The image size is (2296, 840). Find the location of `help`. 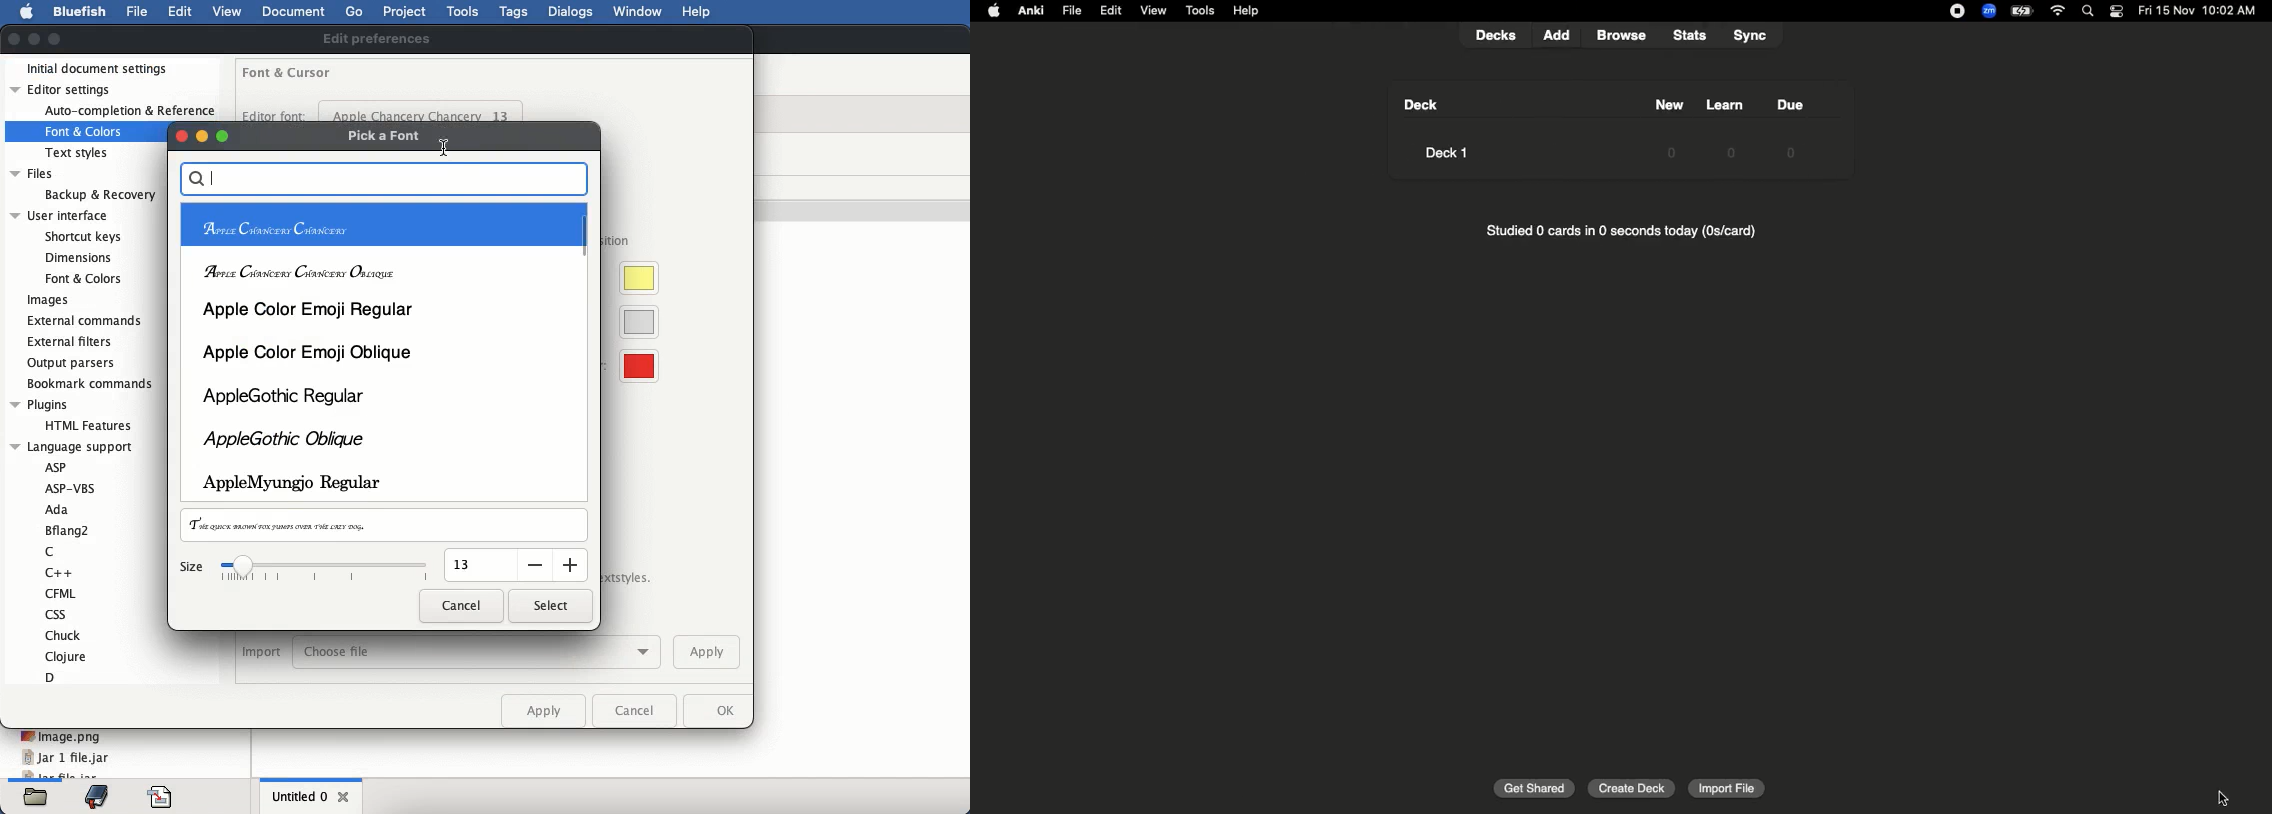

help is located at coordinates (1249, 11).